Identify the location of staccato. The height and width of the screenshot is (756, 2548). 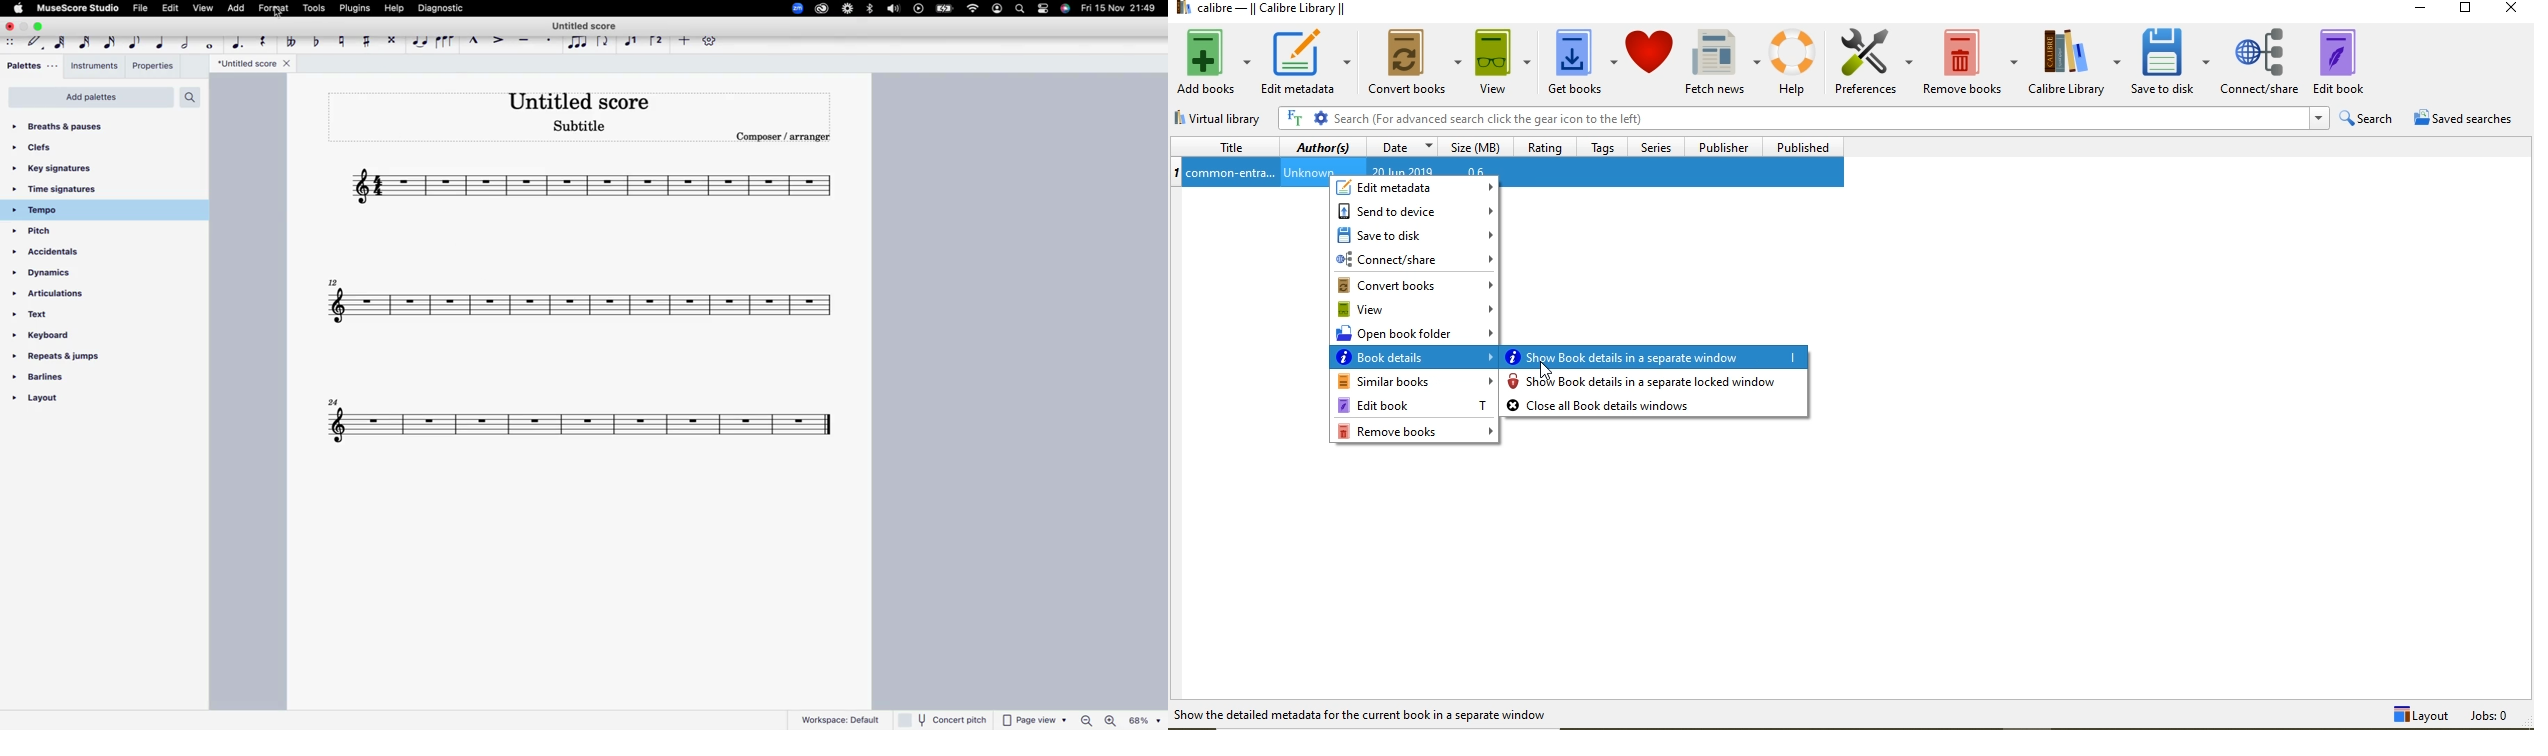
(551, 42).